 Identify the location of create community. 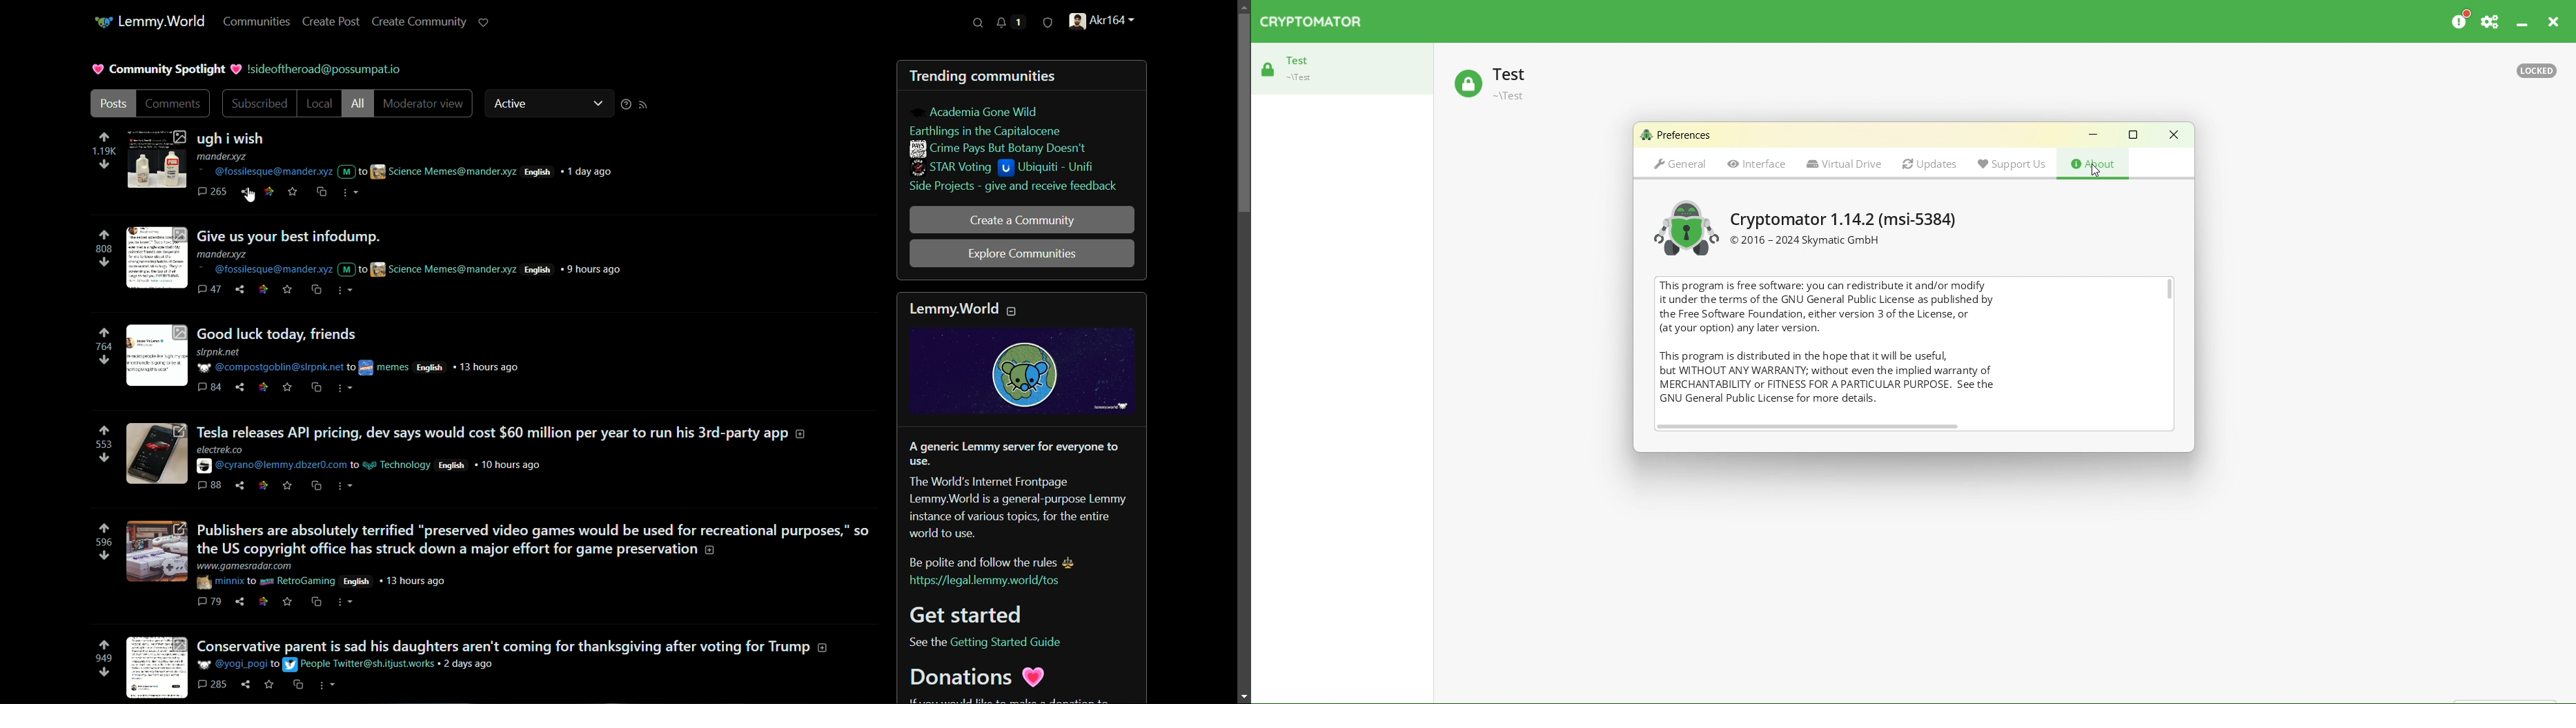
(420, 22).